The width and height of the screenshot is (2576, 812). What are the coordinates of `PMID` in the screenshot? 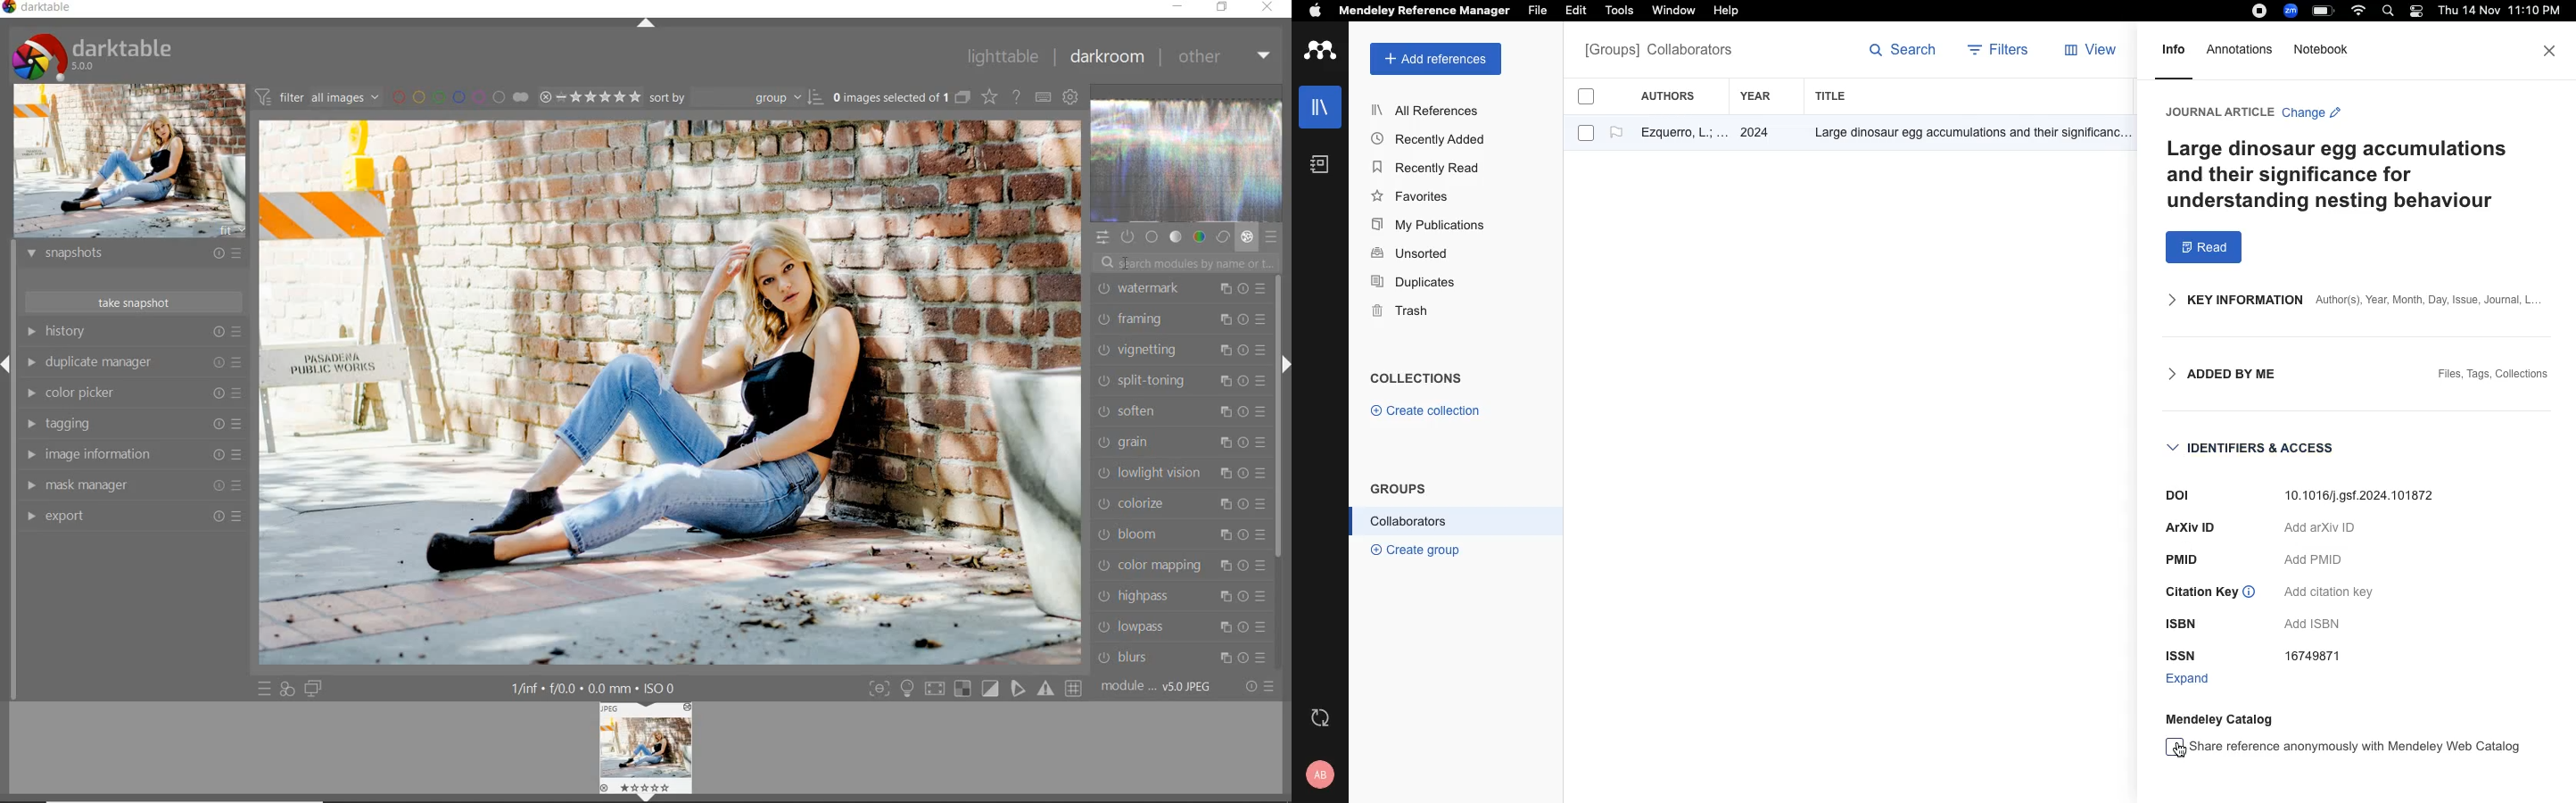 It's located at (2186, 559).